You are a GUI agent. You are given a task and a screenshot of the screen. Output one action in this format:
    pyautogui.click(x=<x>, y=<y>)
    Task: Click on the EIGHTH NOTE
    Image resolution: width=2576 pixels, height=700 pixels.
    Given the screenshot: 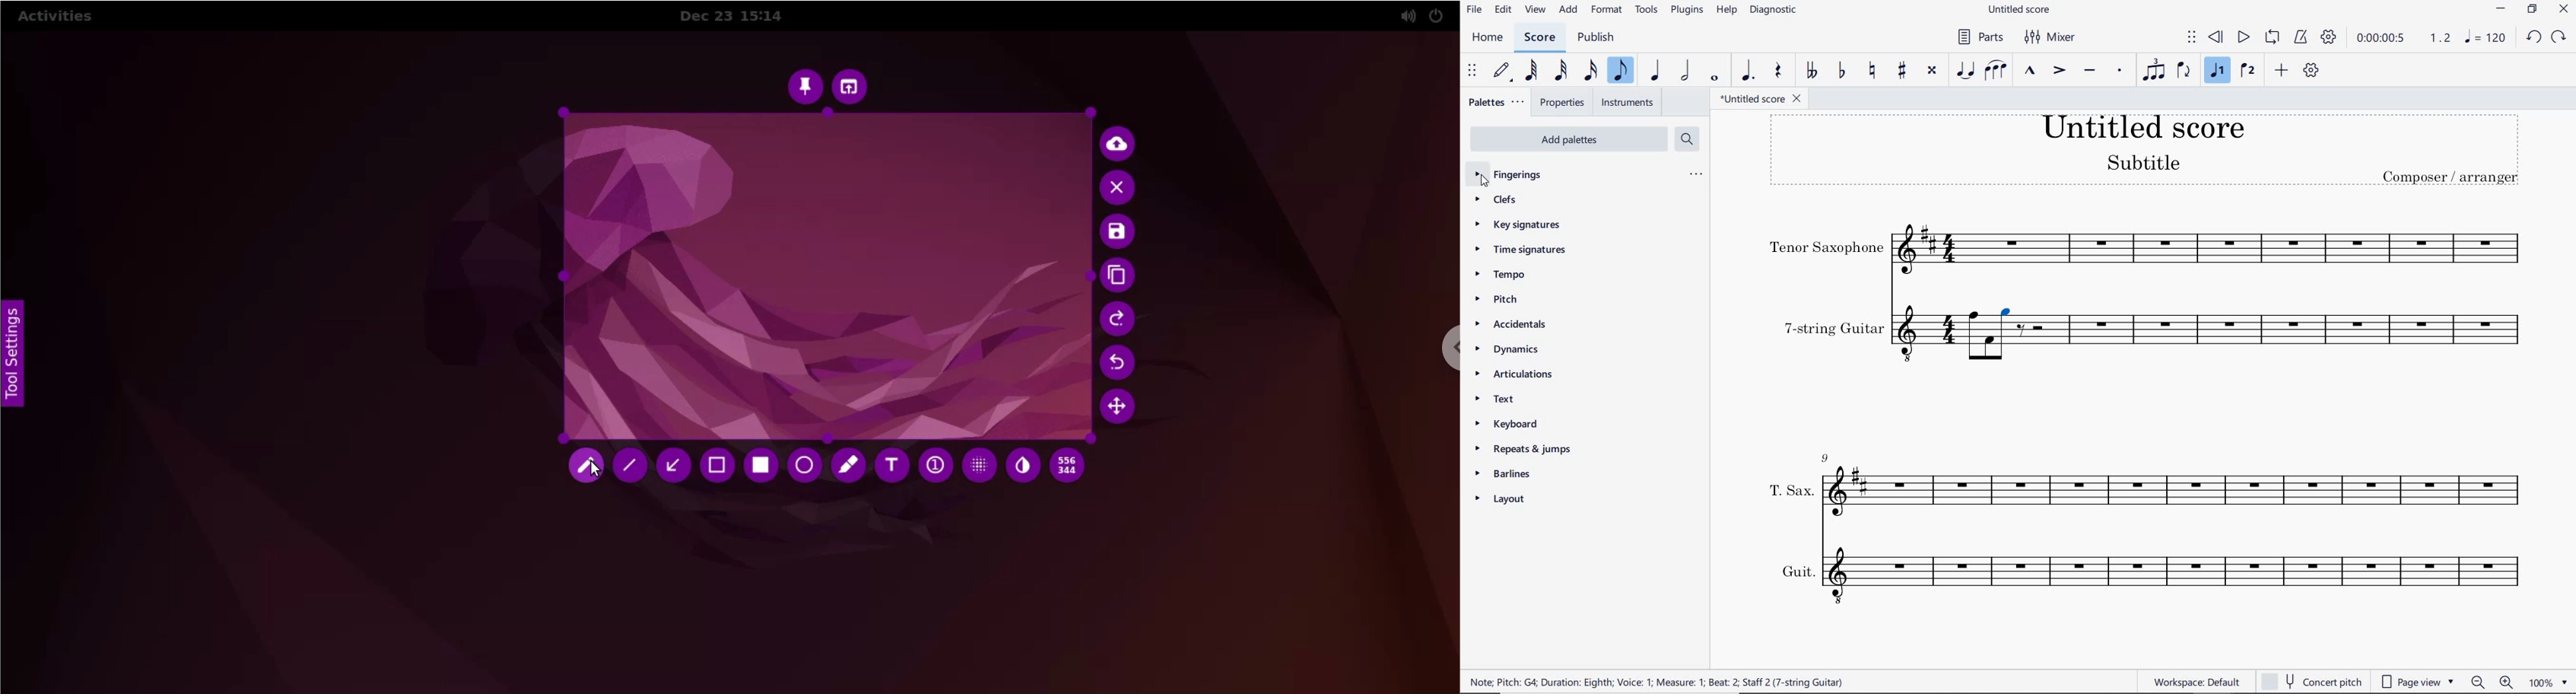 What is the action you would take?
    pyautogui.click(x=1622, y=71)
    